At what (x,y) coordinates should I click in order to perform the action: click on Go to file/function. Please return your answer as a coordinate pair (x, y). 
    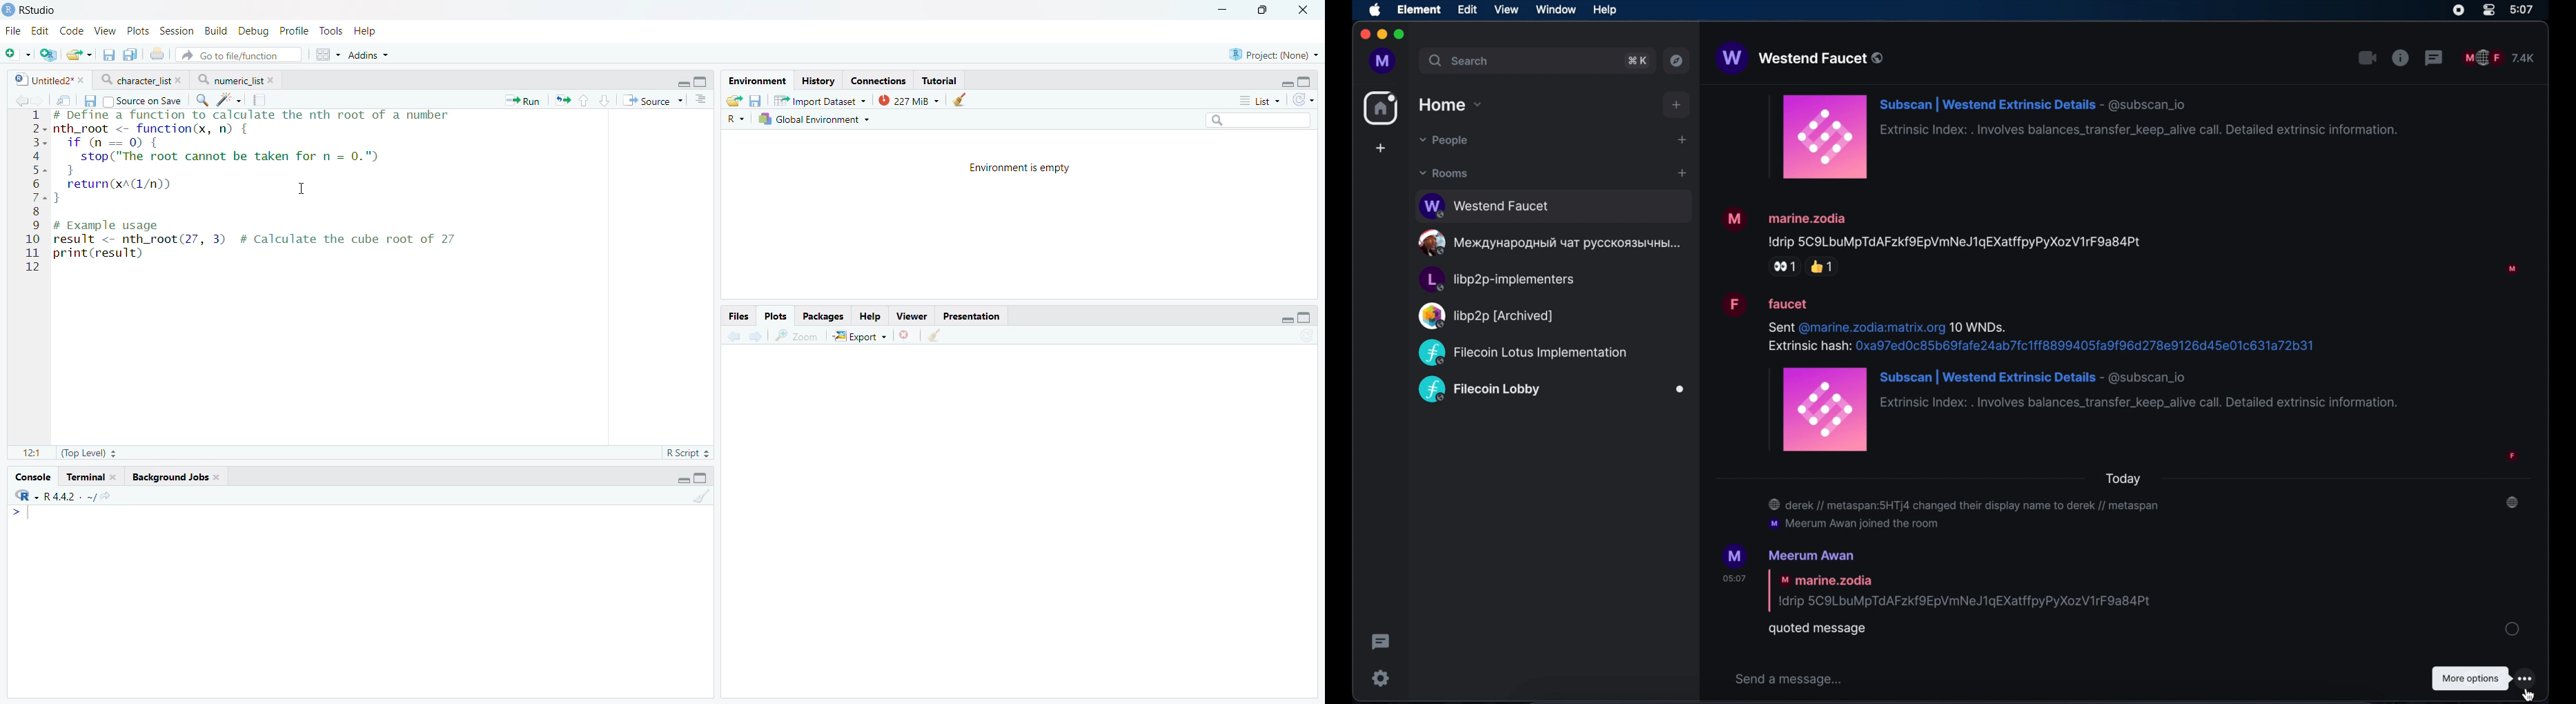
    Looking at the image, I should click on (238, 55).